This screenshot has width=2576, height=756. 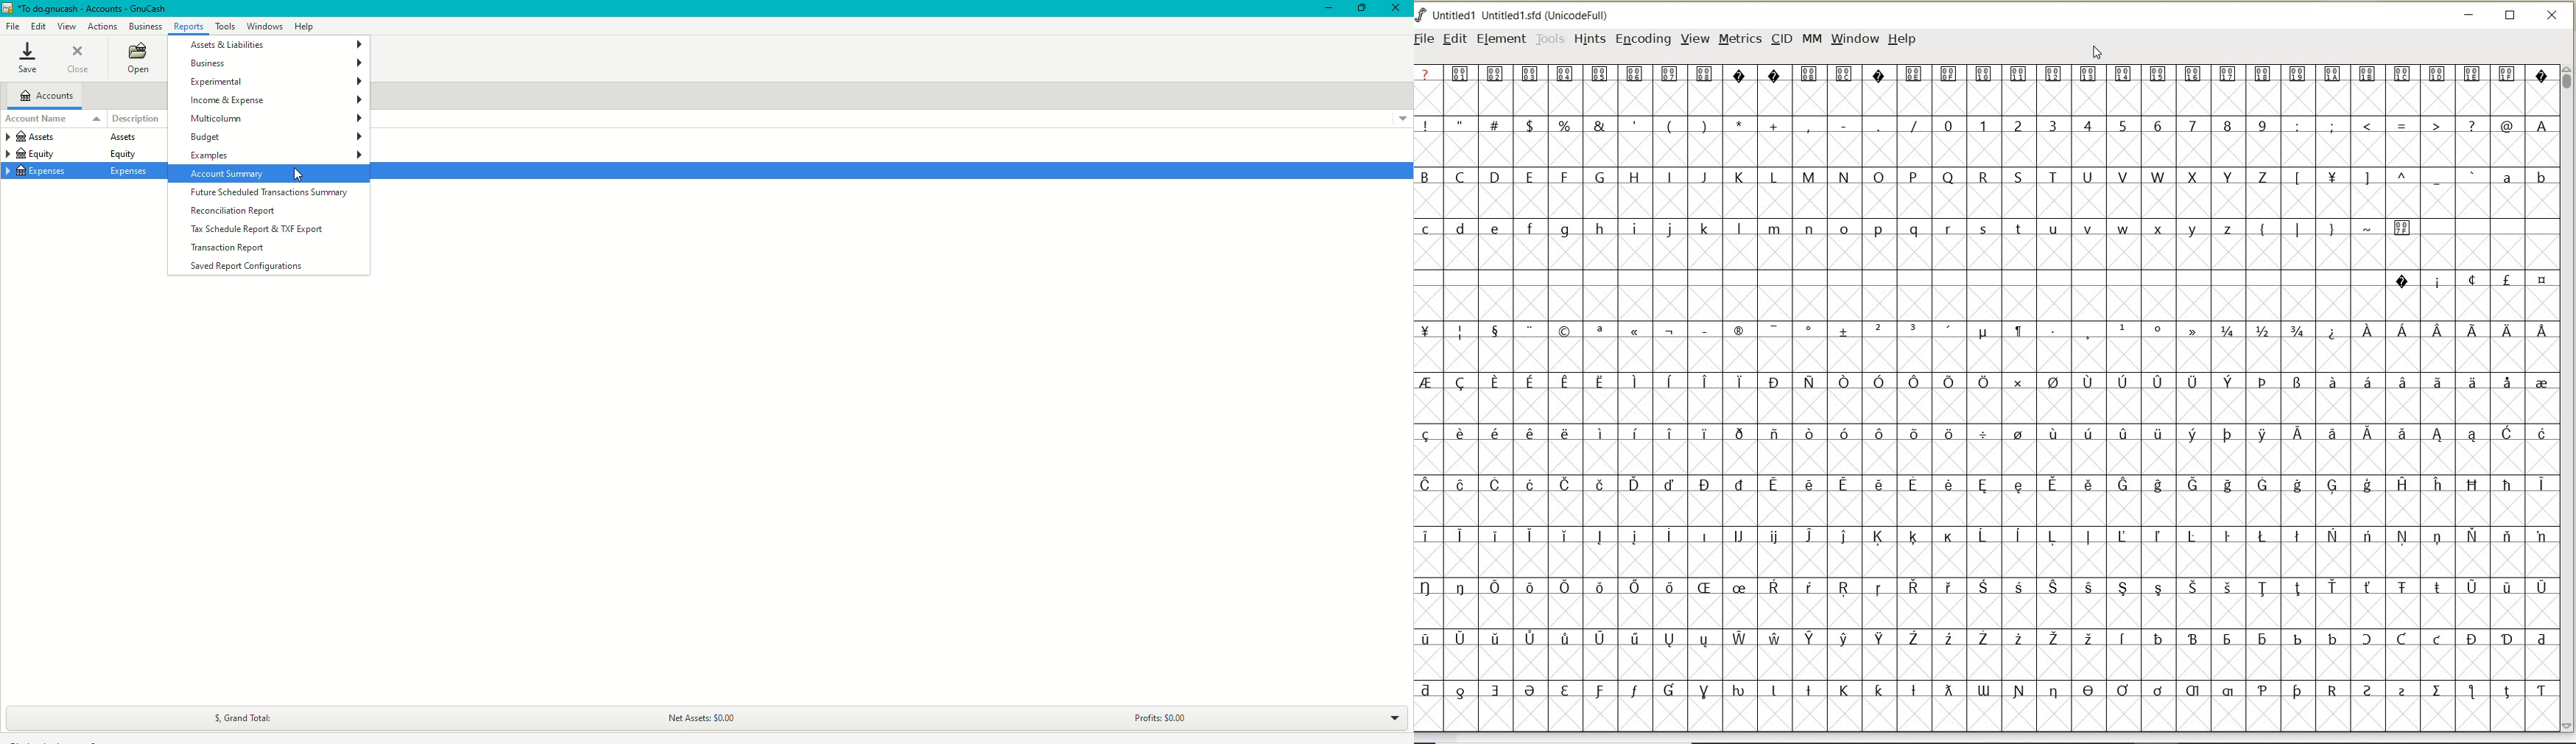 What do you see at coordinates (1393, 717) in the screenshot?
I see `Drop down` at bounding box center [1393, 717].